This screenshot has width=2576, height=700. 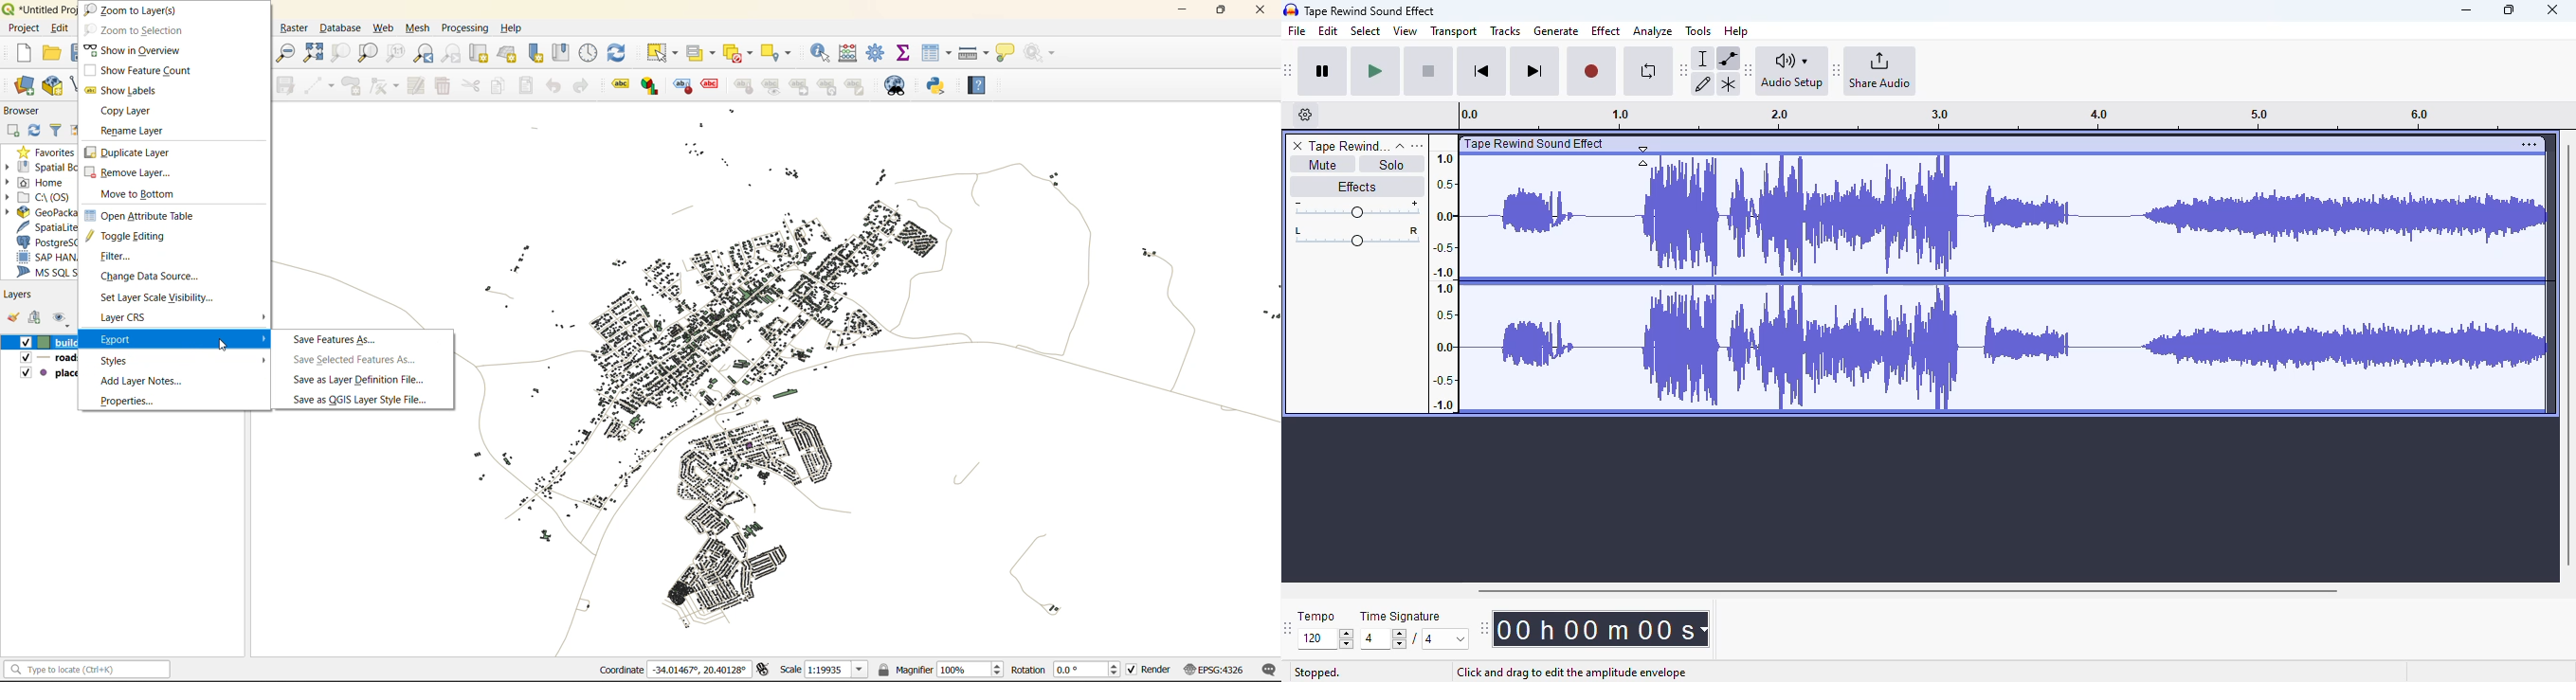 What do you see at coordinates (470, 84) in the screenshot?
I see `cut` at bounding box center [470, 84].